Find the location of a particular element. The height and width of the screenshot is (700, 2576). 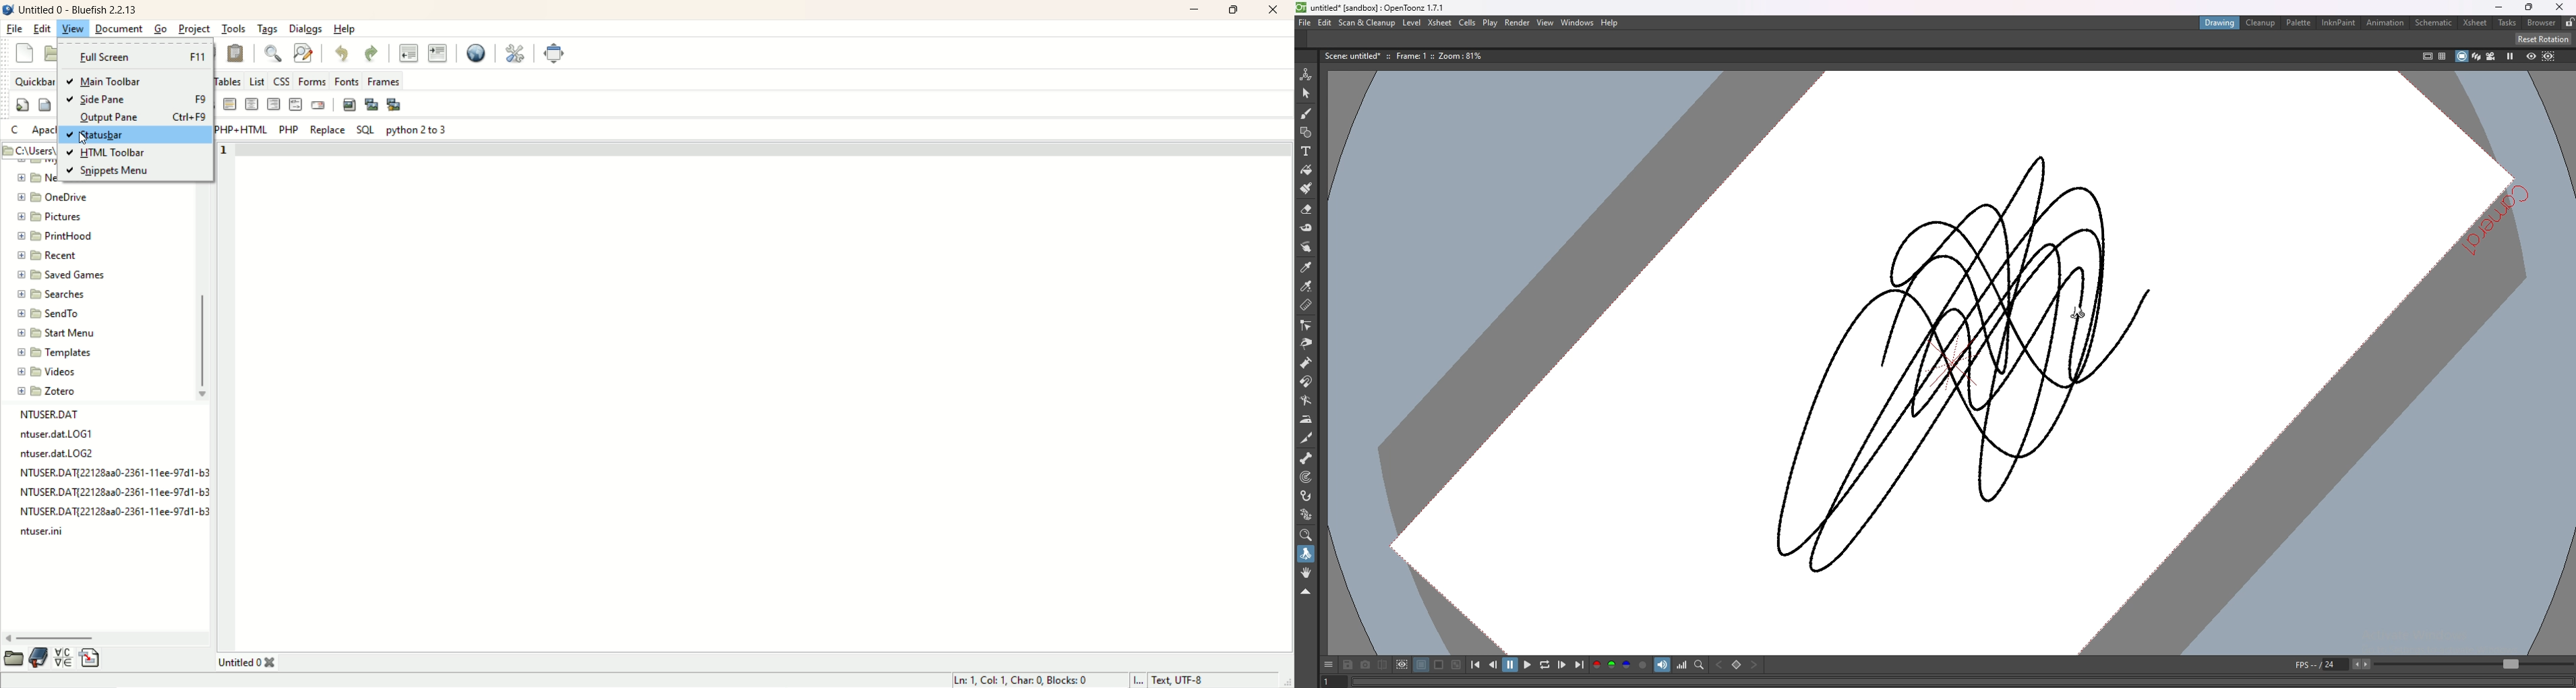

horizontal scroll bar is located at coordinates (107, 637).